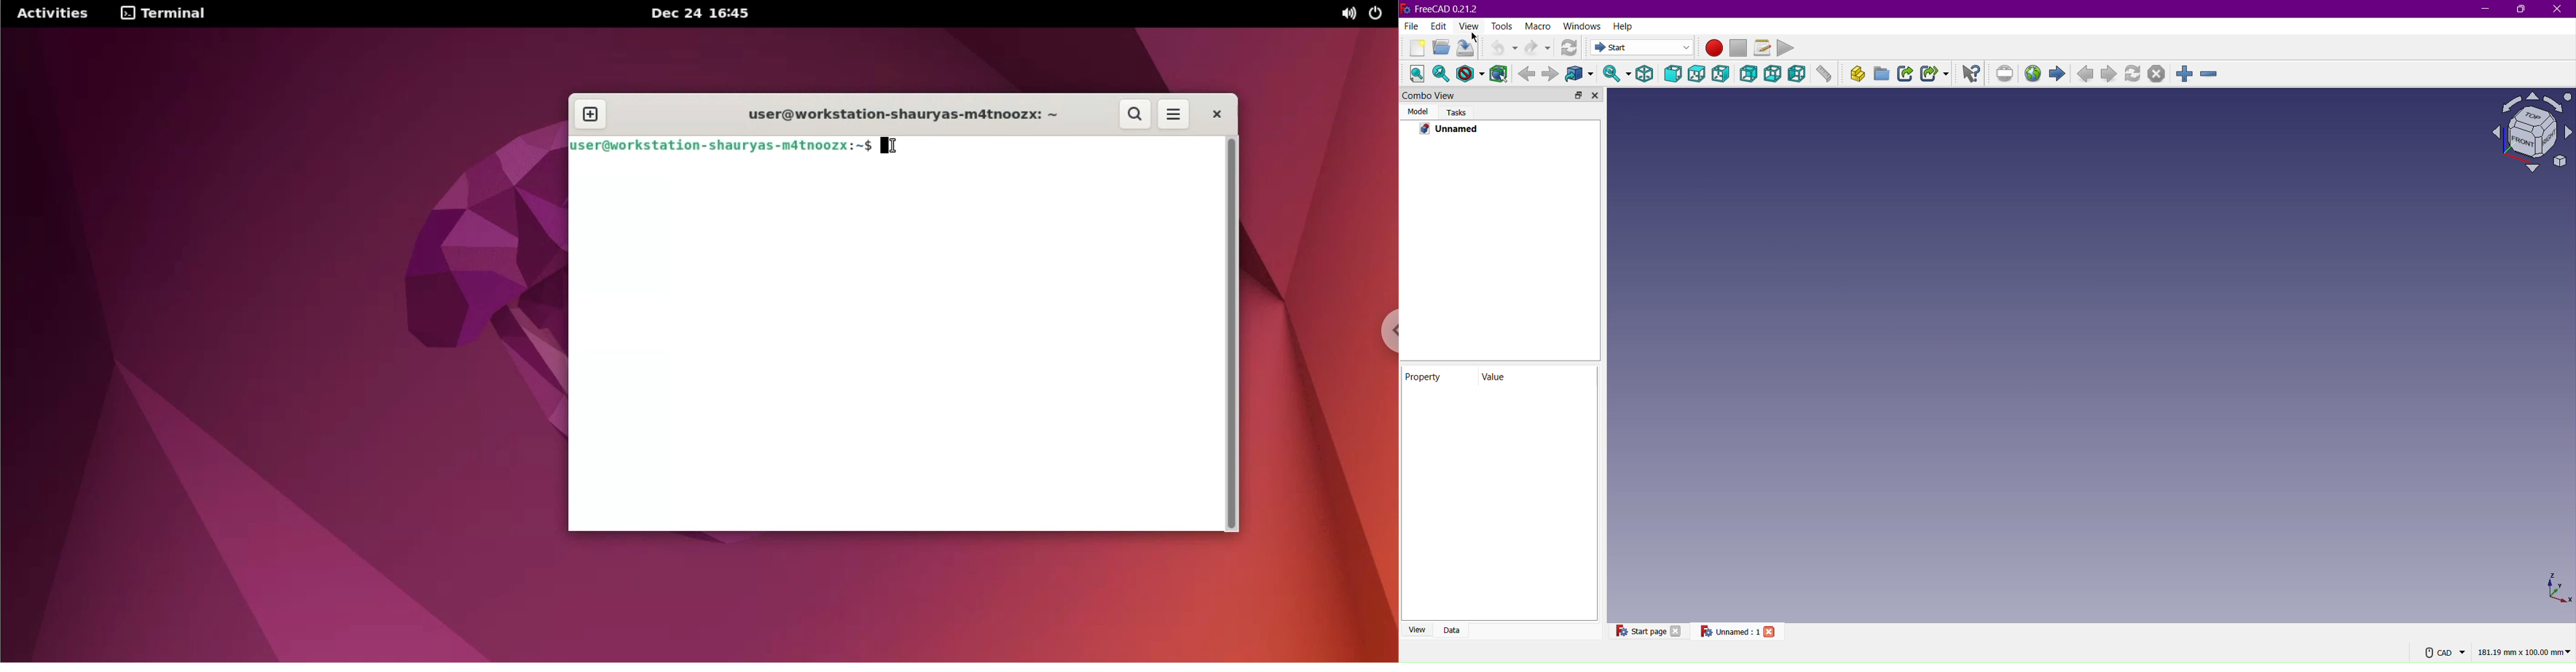 This screenshot has height=672, width=2576. I want to click on Front, so click(1674, 74).